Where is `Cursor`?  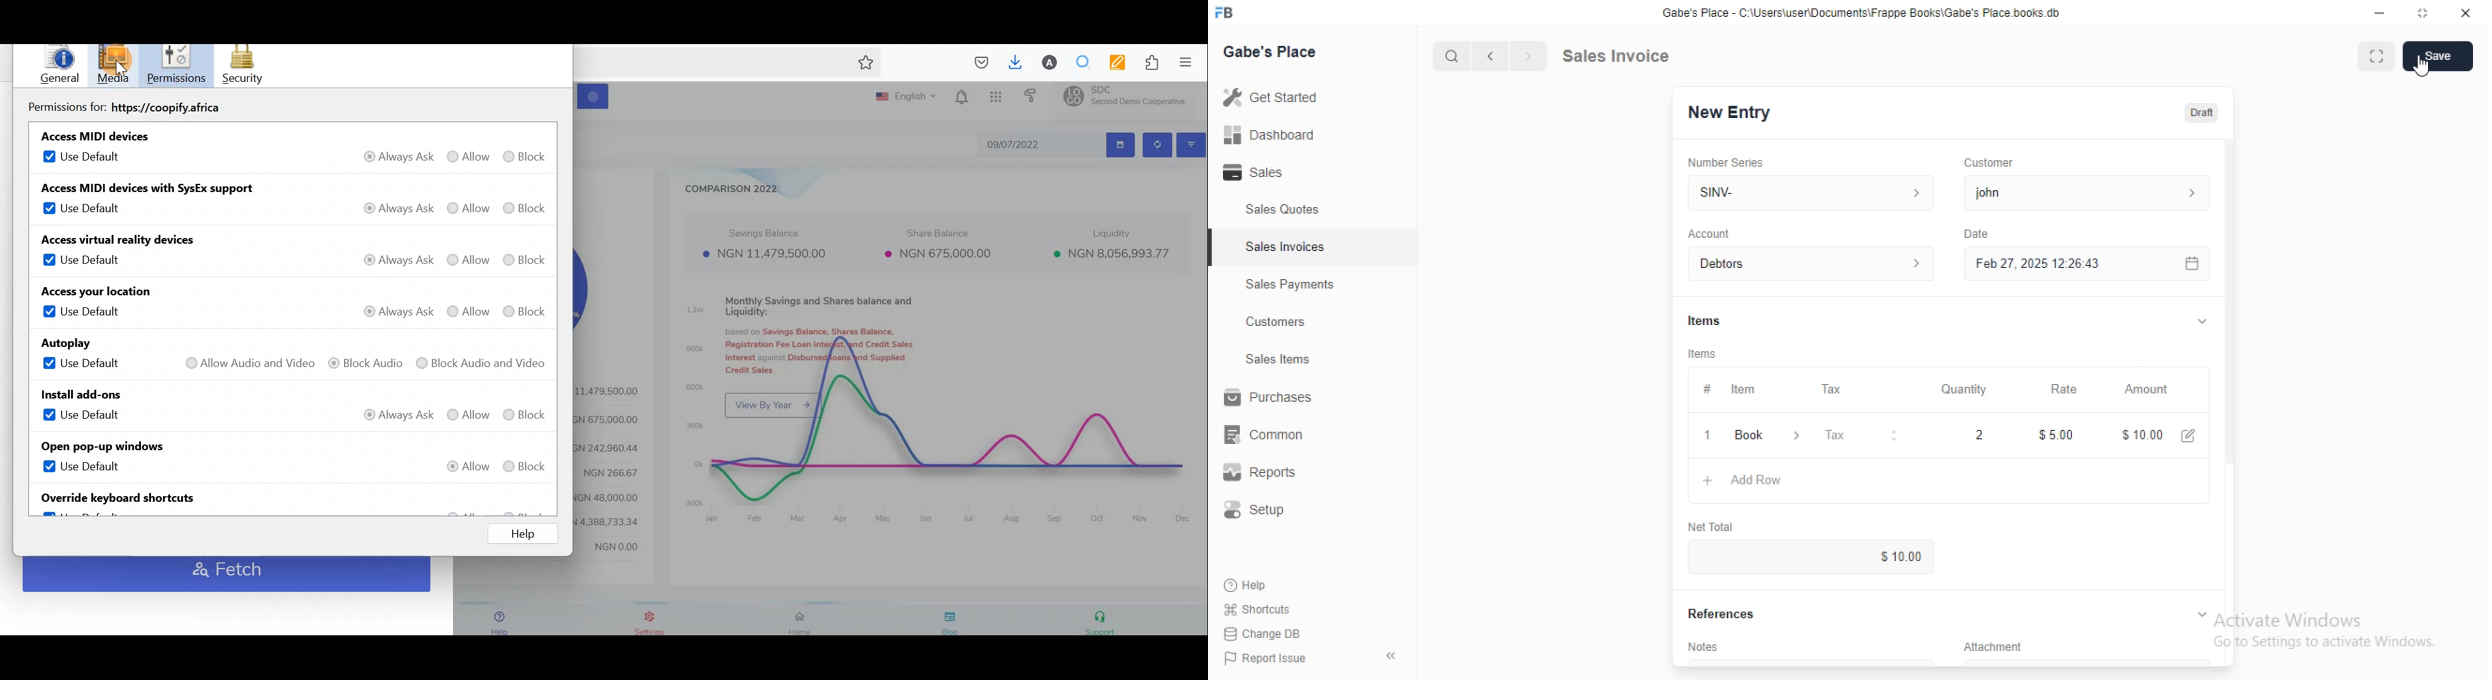
Cursor is located at coordinates (115, 65).